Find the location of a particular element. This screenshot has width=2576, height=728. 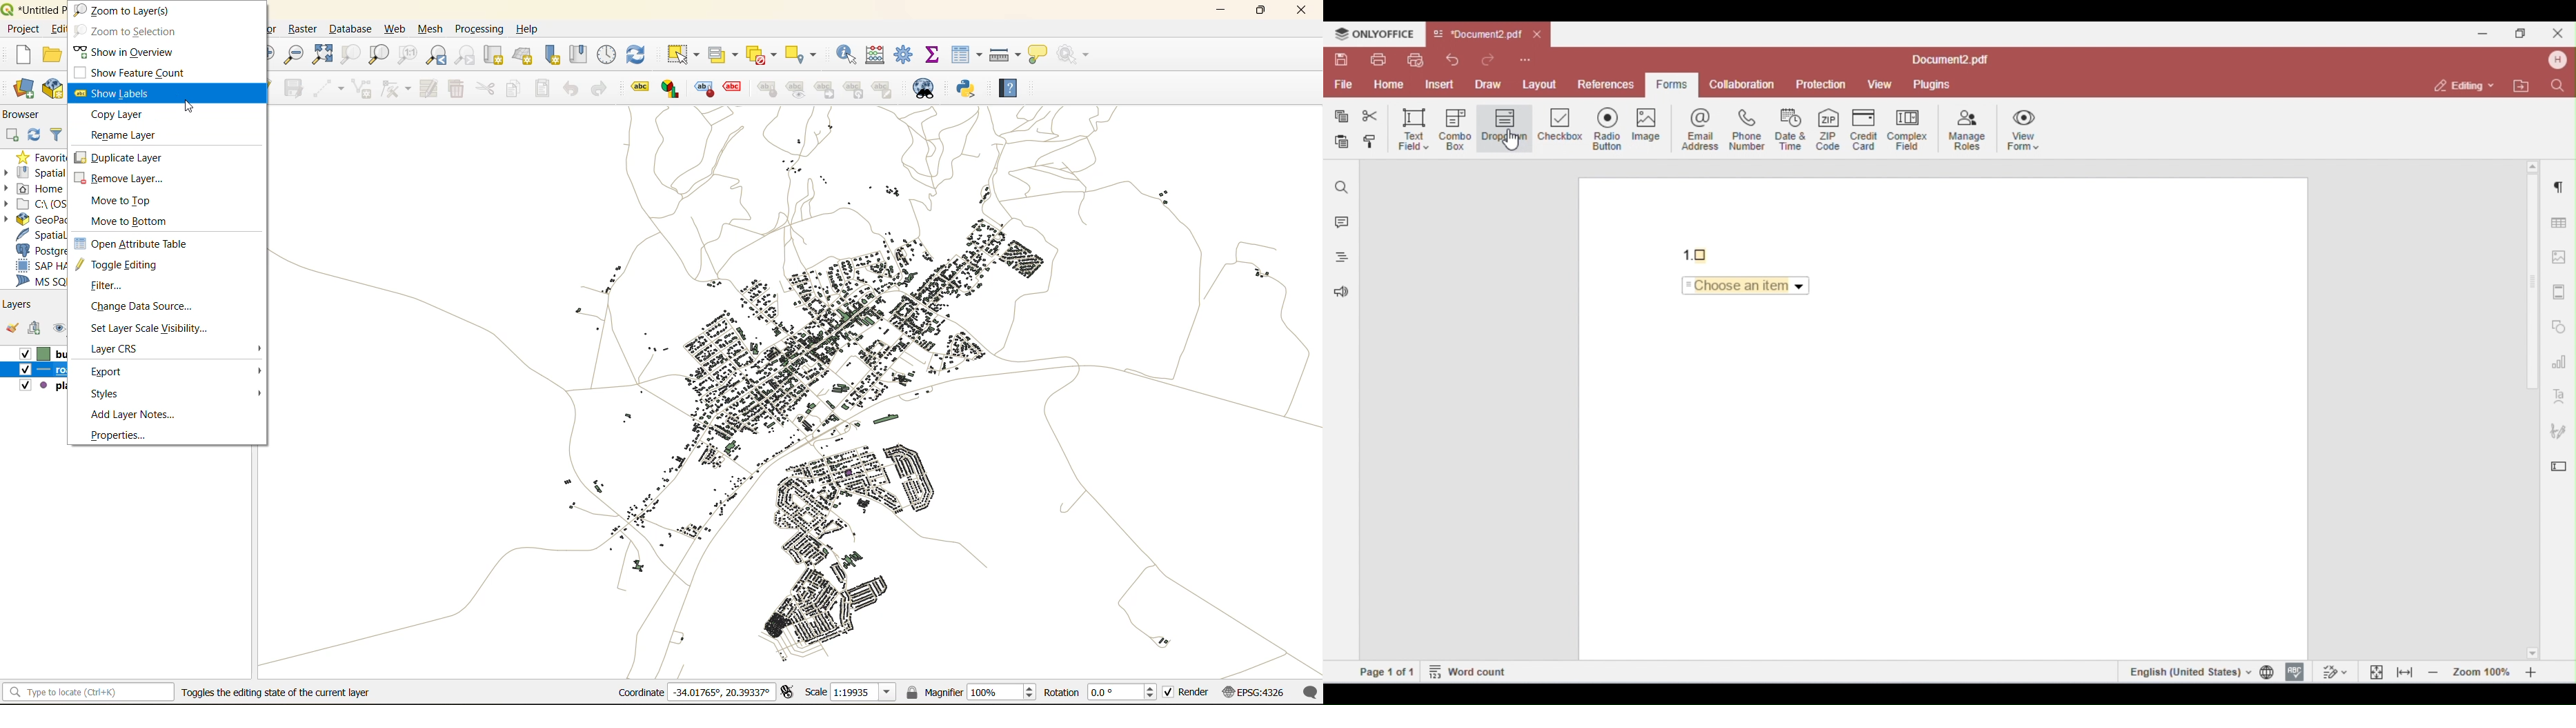

zoom native is located at coordinates (407, 54).